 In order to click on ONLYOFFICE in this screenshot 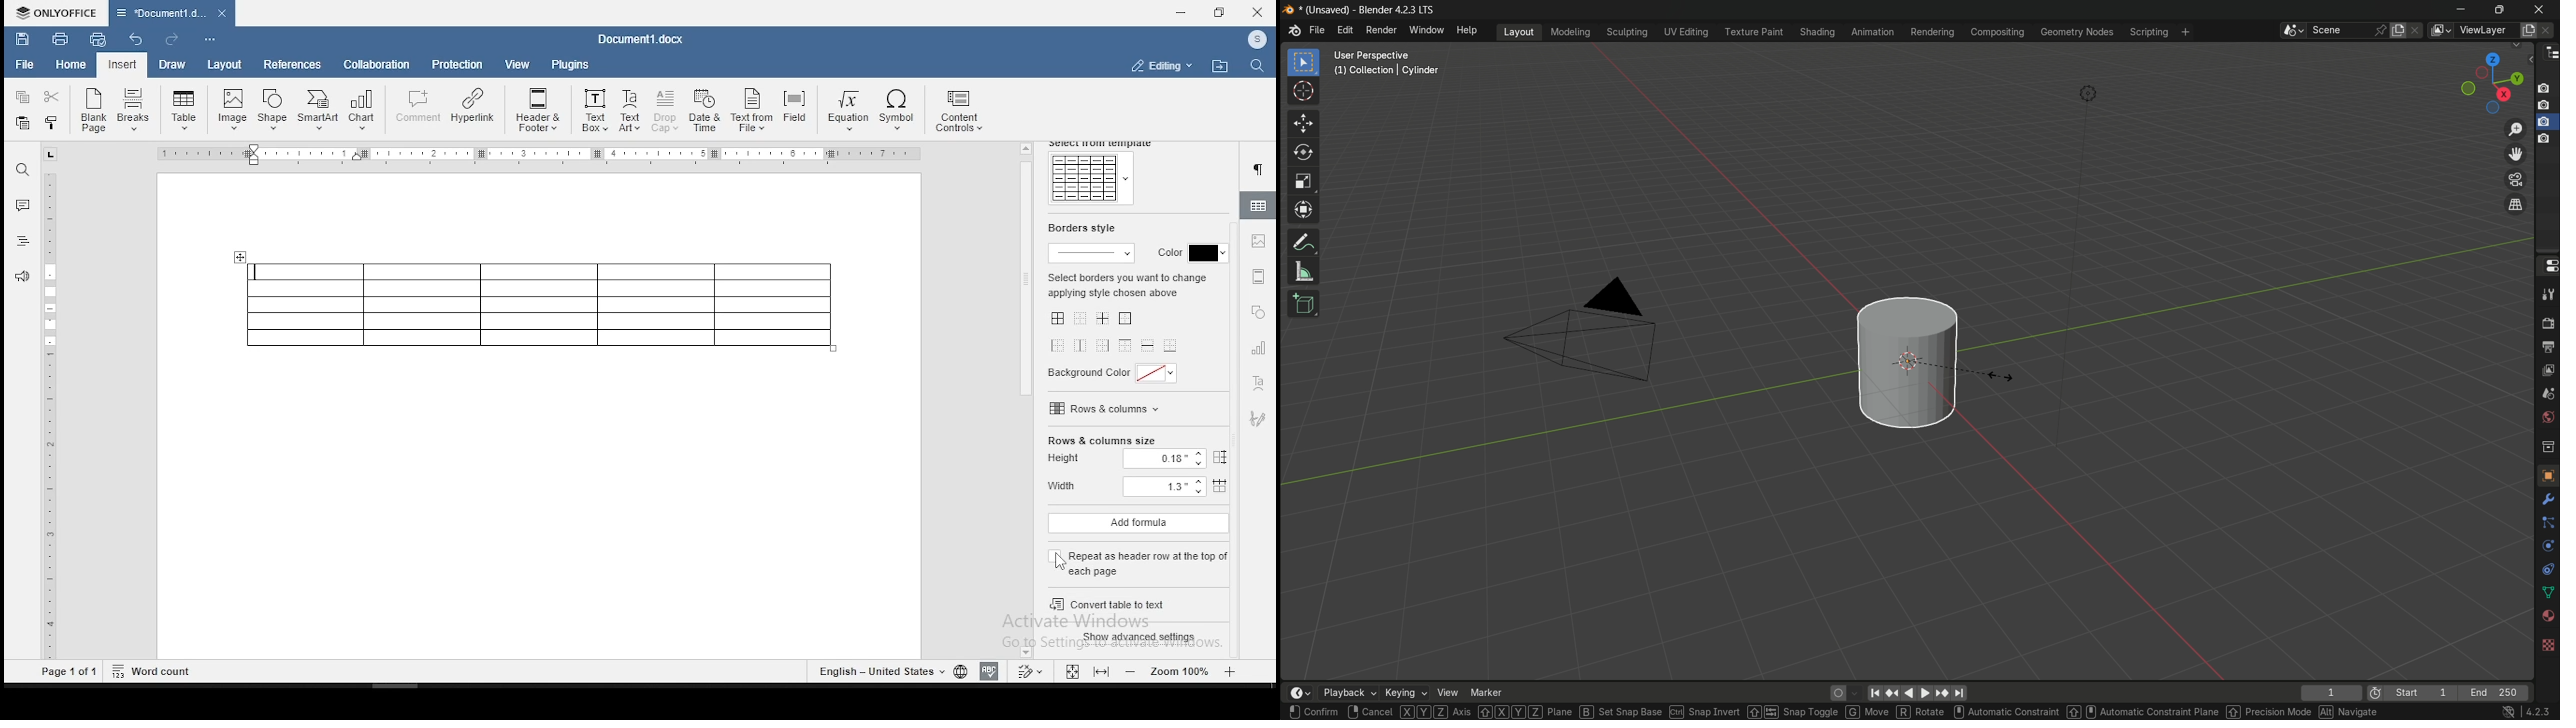, I will do `click(54, 12)`.